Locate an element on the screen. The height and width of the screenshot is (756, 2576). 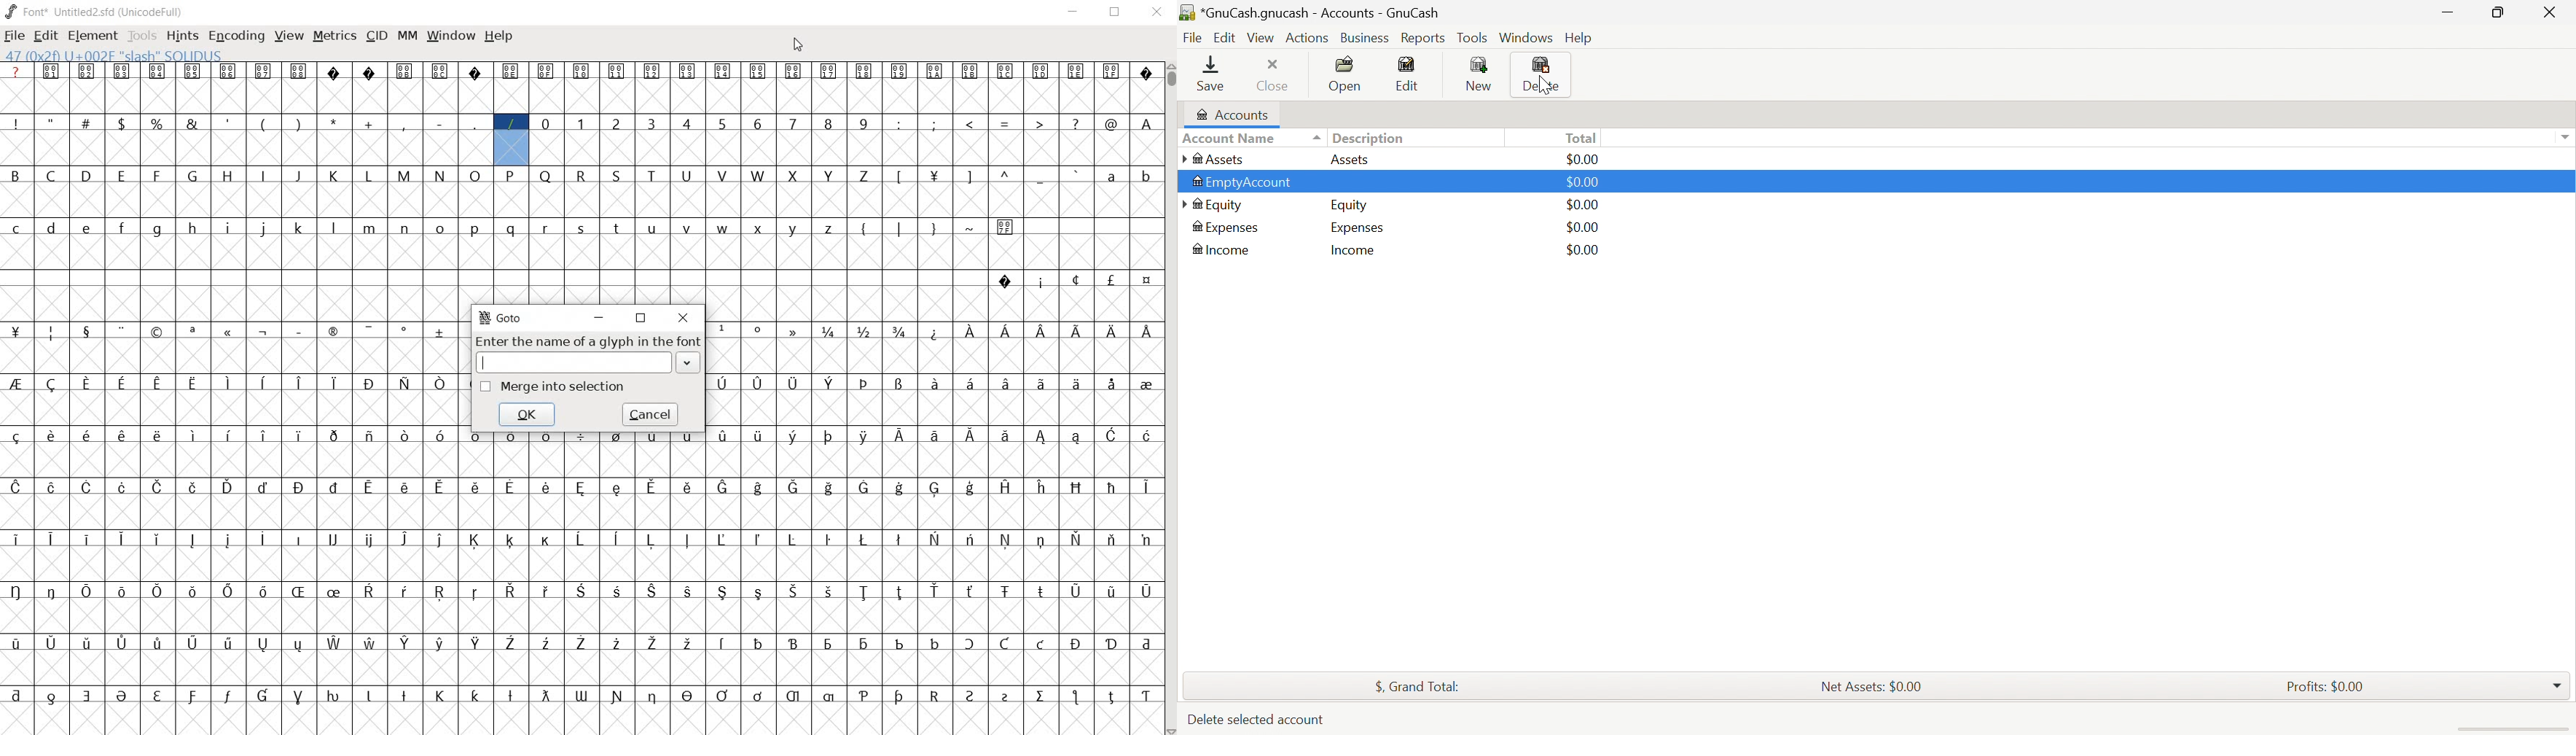
glyph is located at coordinates (970, 539).